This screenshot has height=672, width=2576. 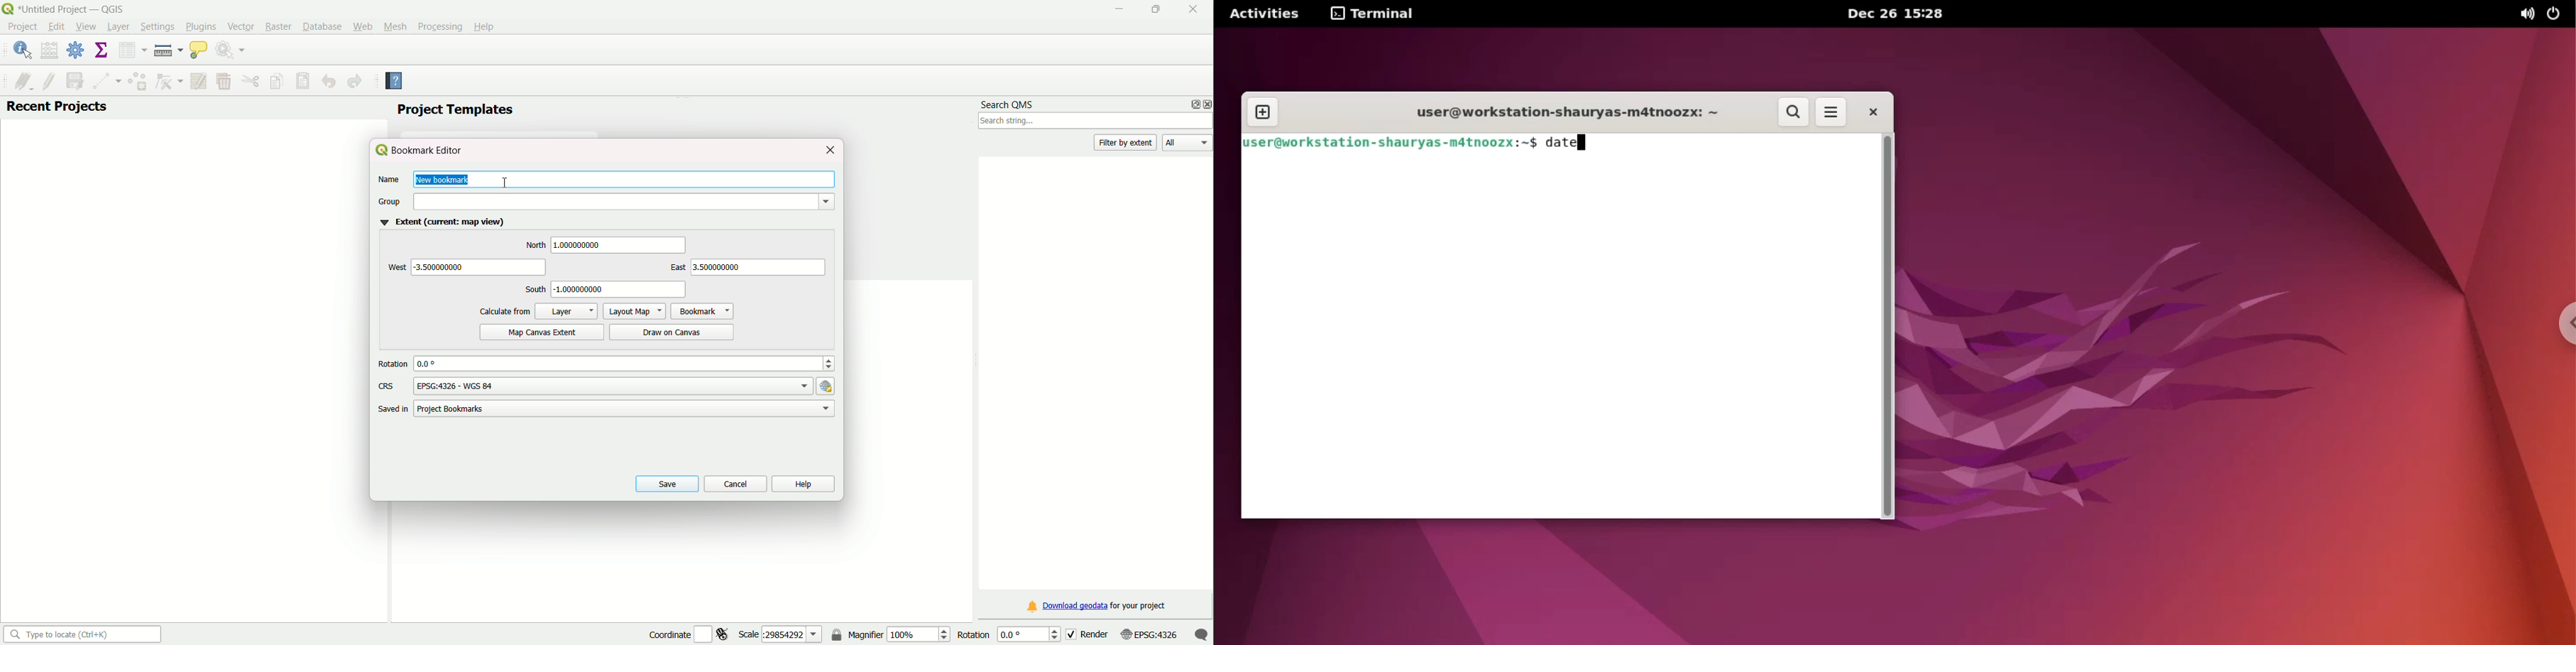 What do you see at coordinates (393, 364) in the screenshot?
I see `rotation` at bounding box center [393, 364].